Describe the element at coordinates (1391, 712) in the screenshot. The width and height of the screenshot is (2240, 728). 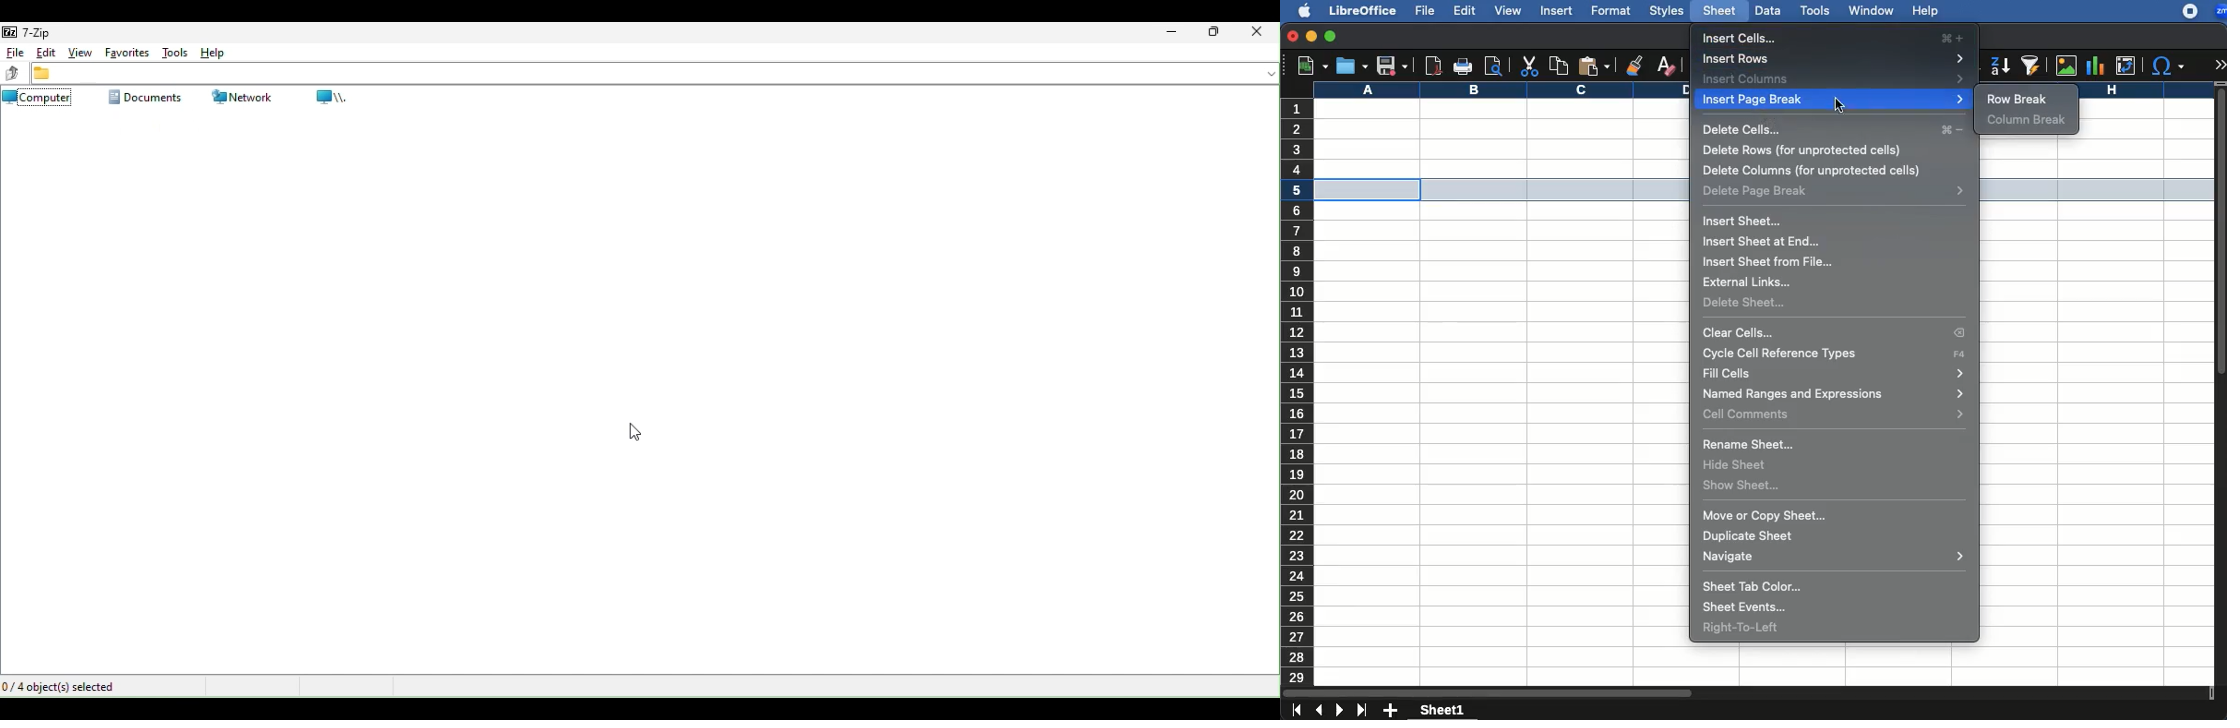
I see `add` at that location.